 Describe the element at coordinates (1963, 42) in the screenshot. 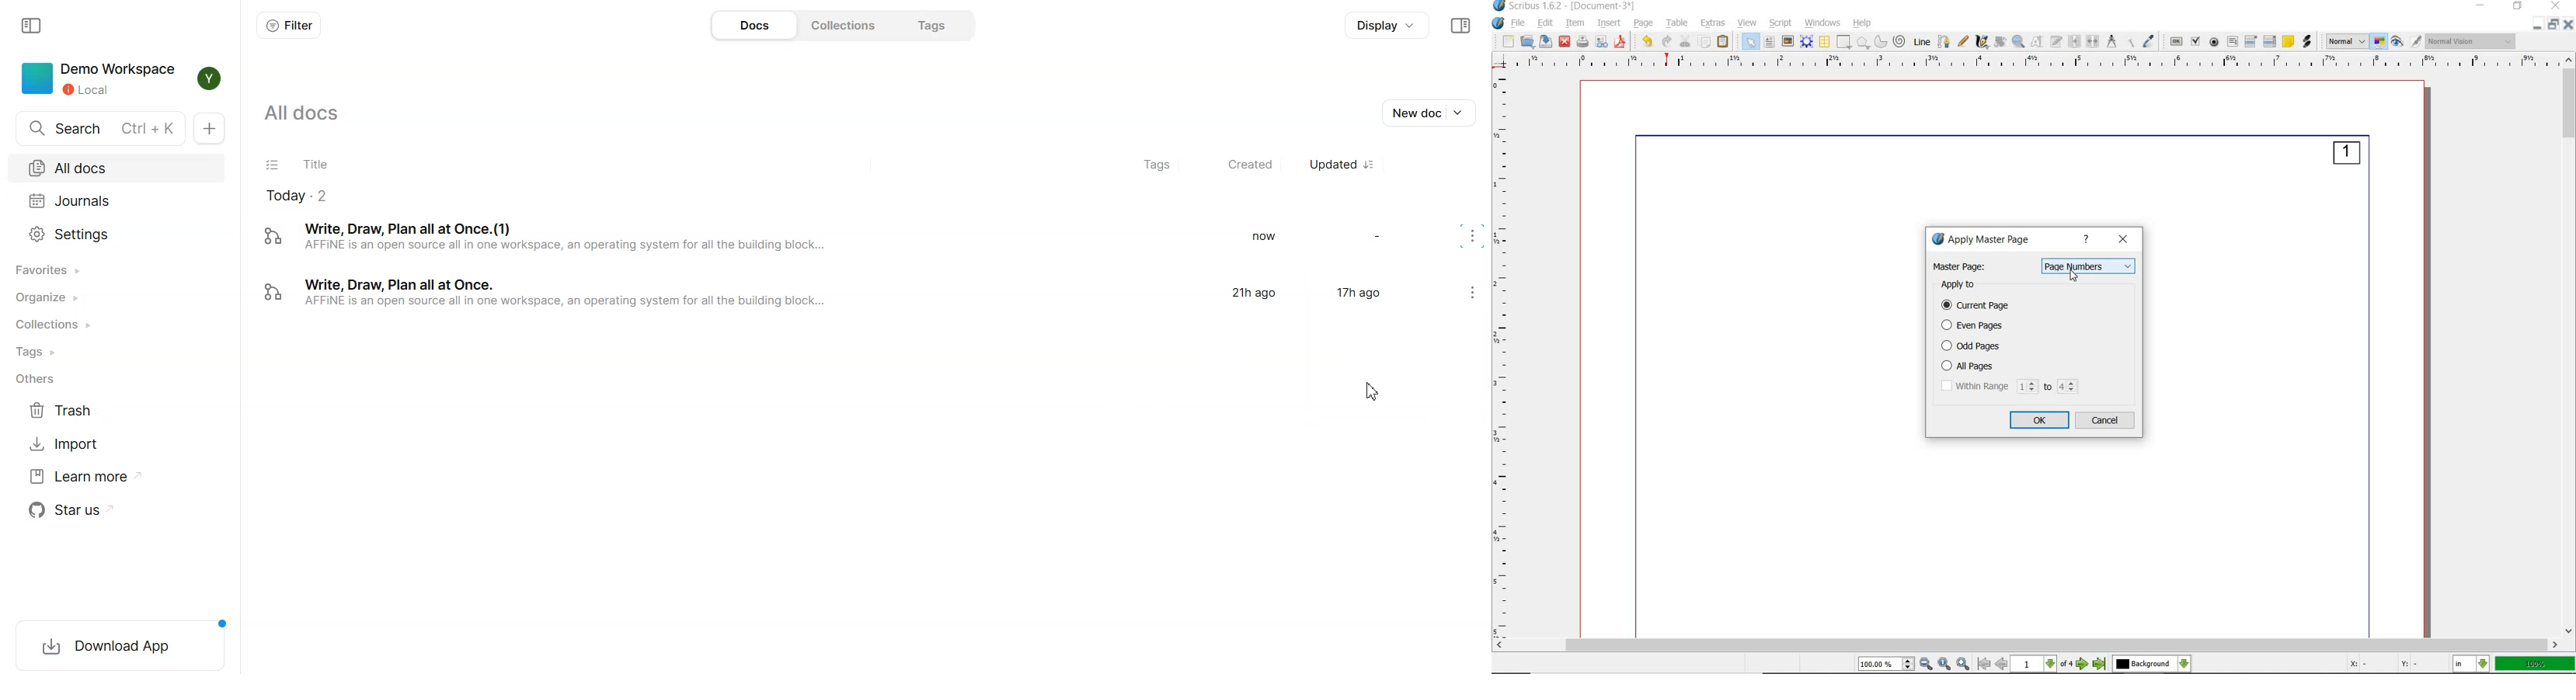

I see `freehand line` at that location.